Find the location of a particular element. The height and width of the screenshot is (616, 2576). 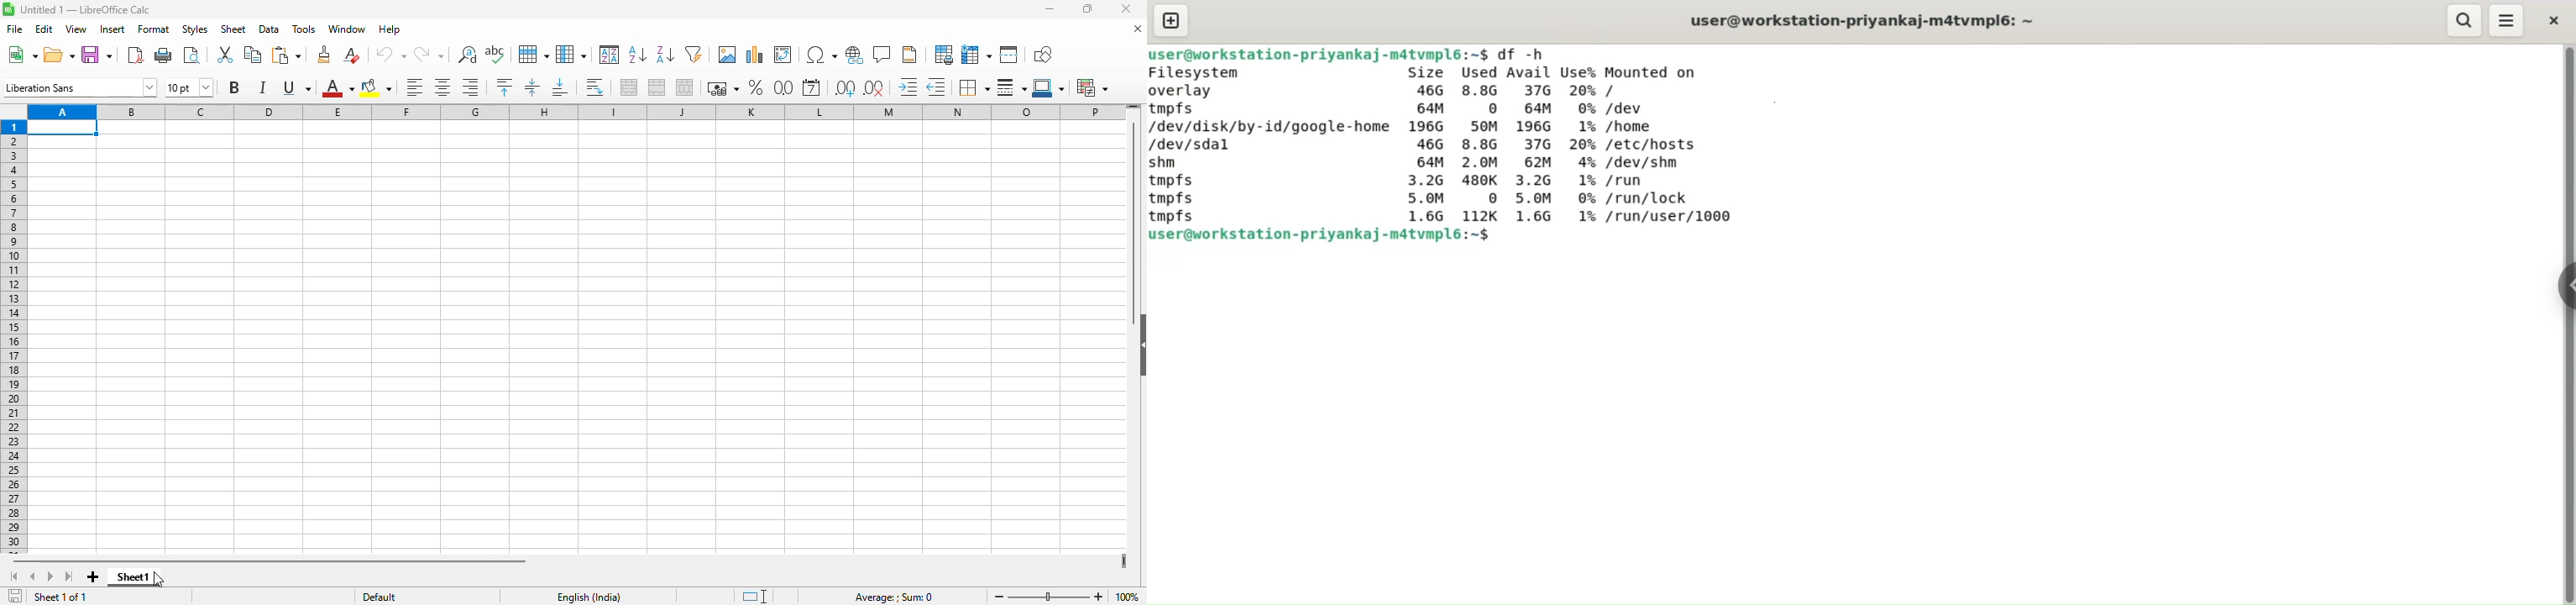

copy is located at coordinates (253, 55).